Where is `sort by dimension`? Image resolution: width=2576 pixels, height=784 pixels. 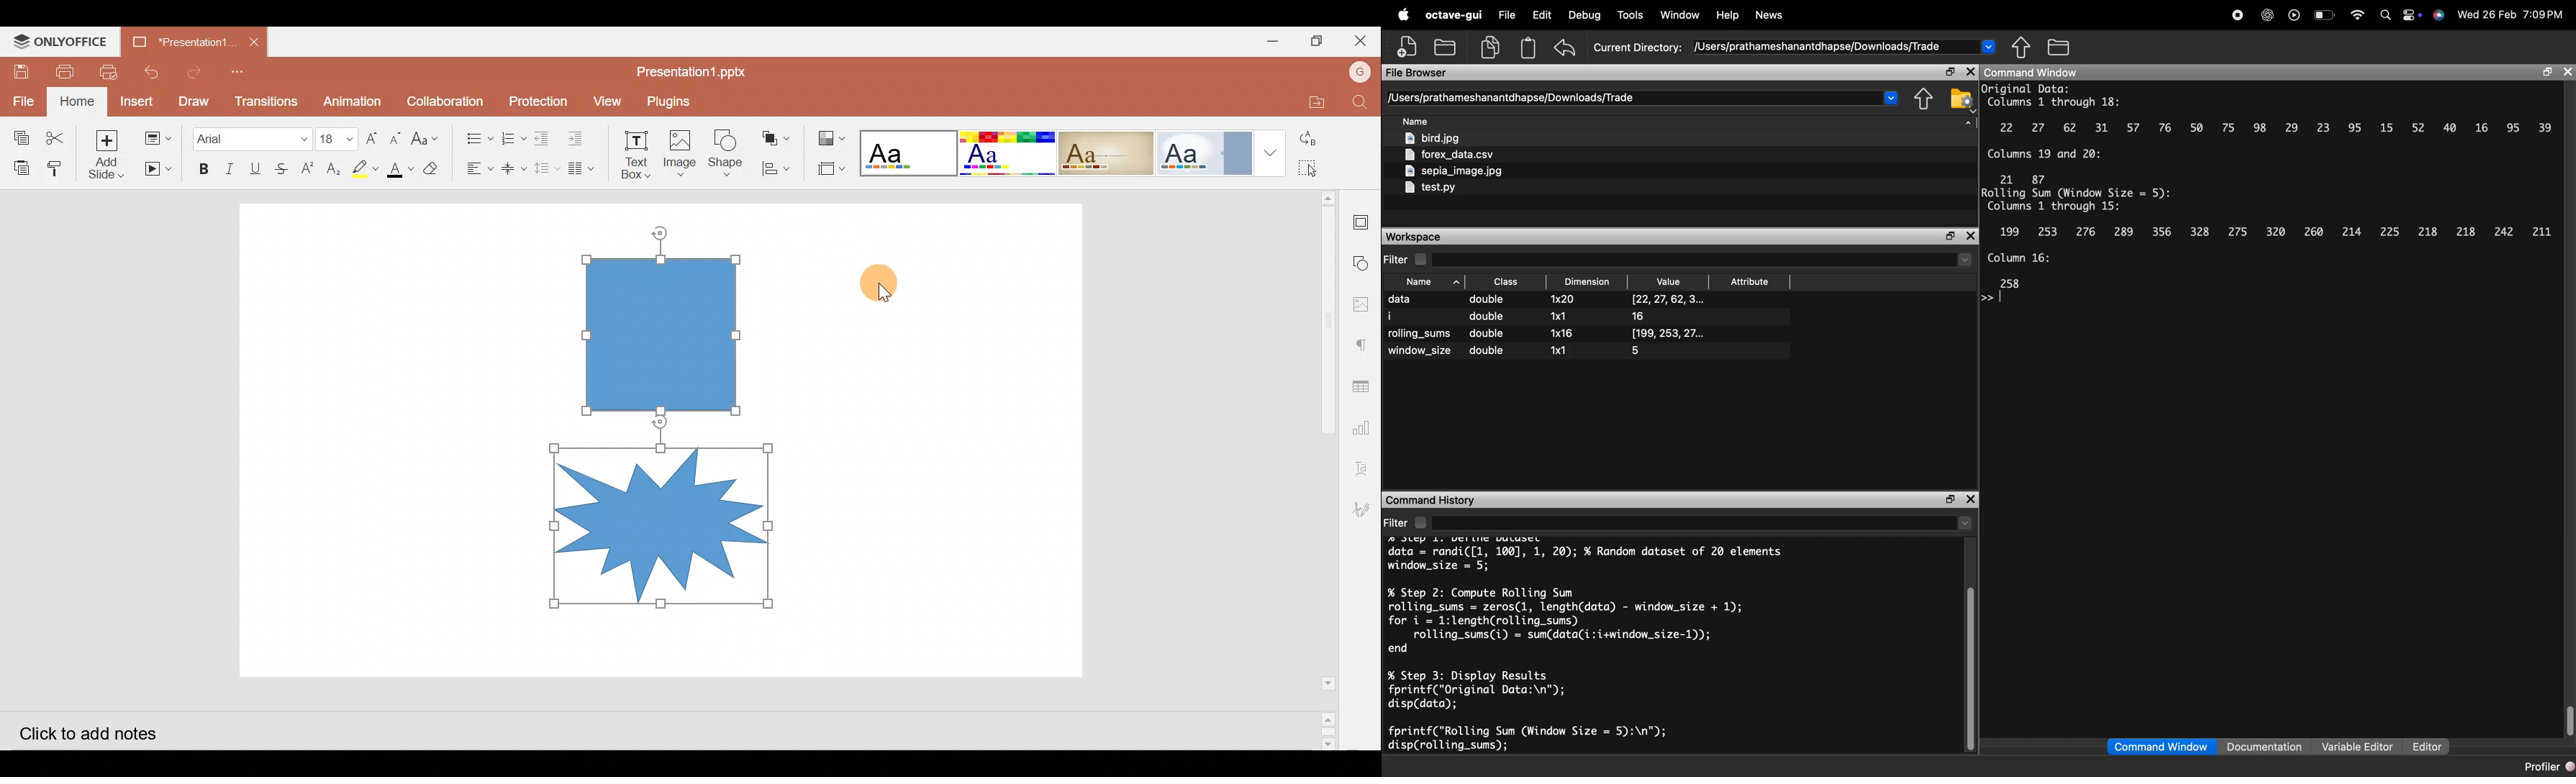 sort by dimension is located at coordinates (1587, 282).